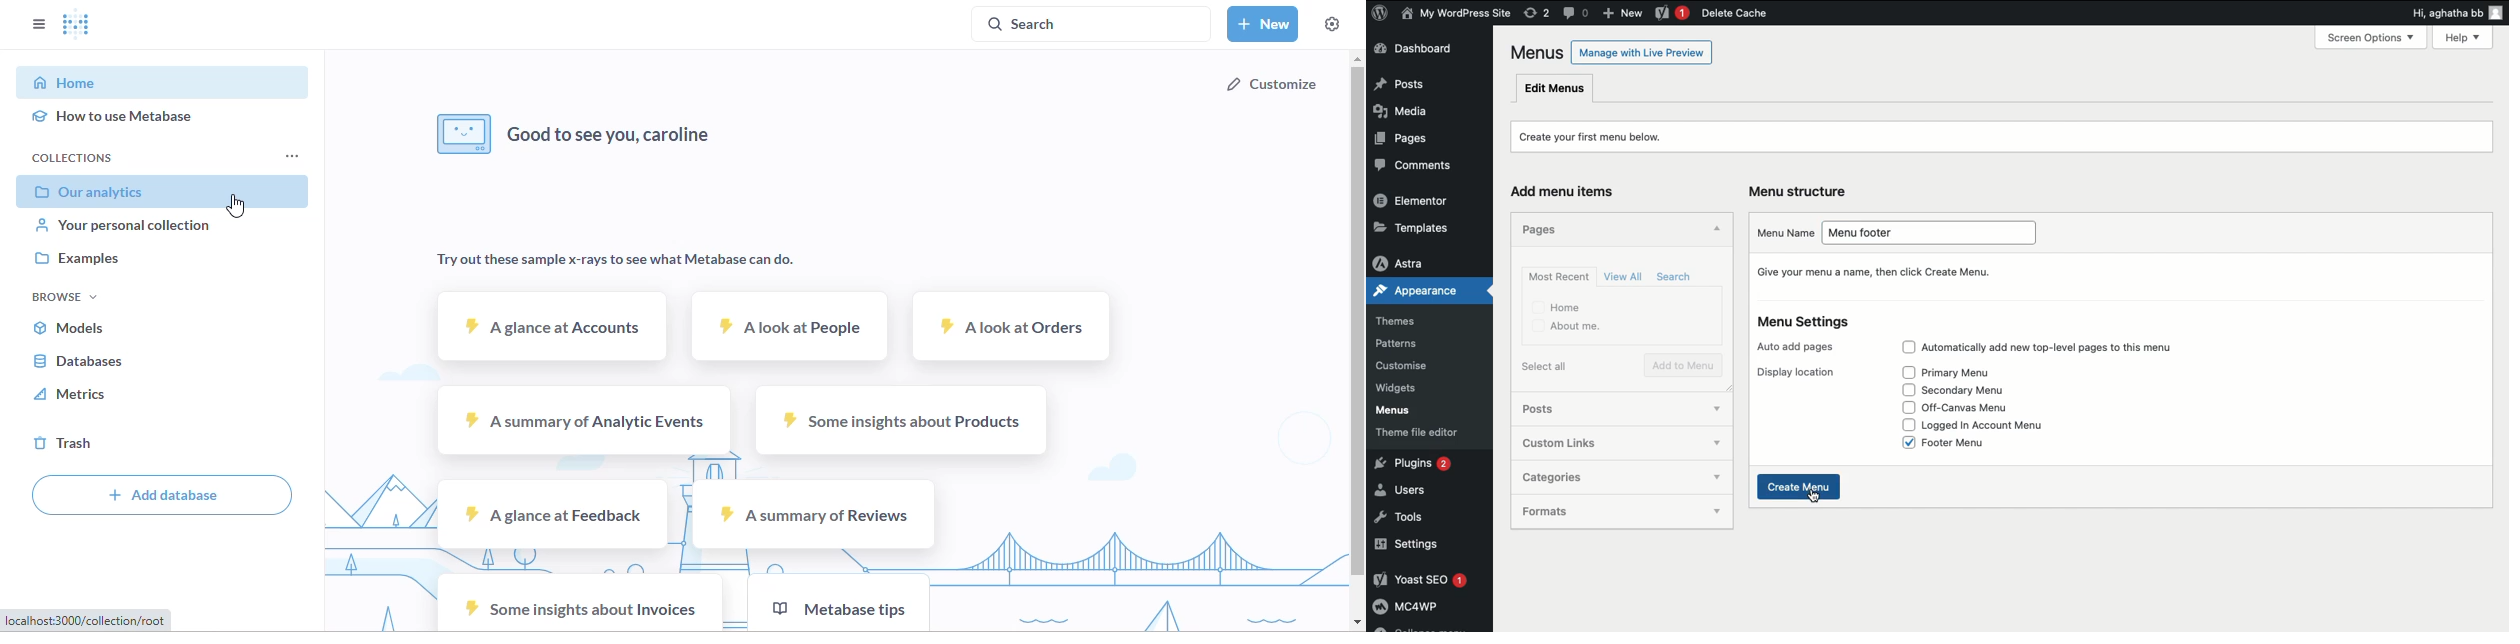  Describe the element at coordinates (87, 621) in the screenshot. I see `link` at that location.